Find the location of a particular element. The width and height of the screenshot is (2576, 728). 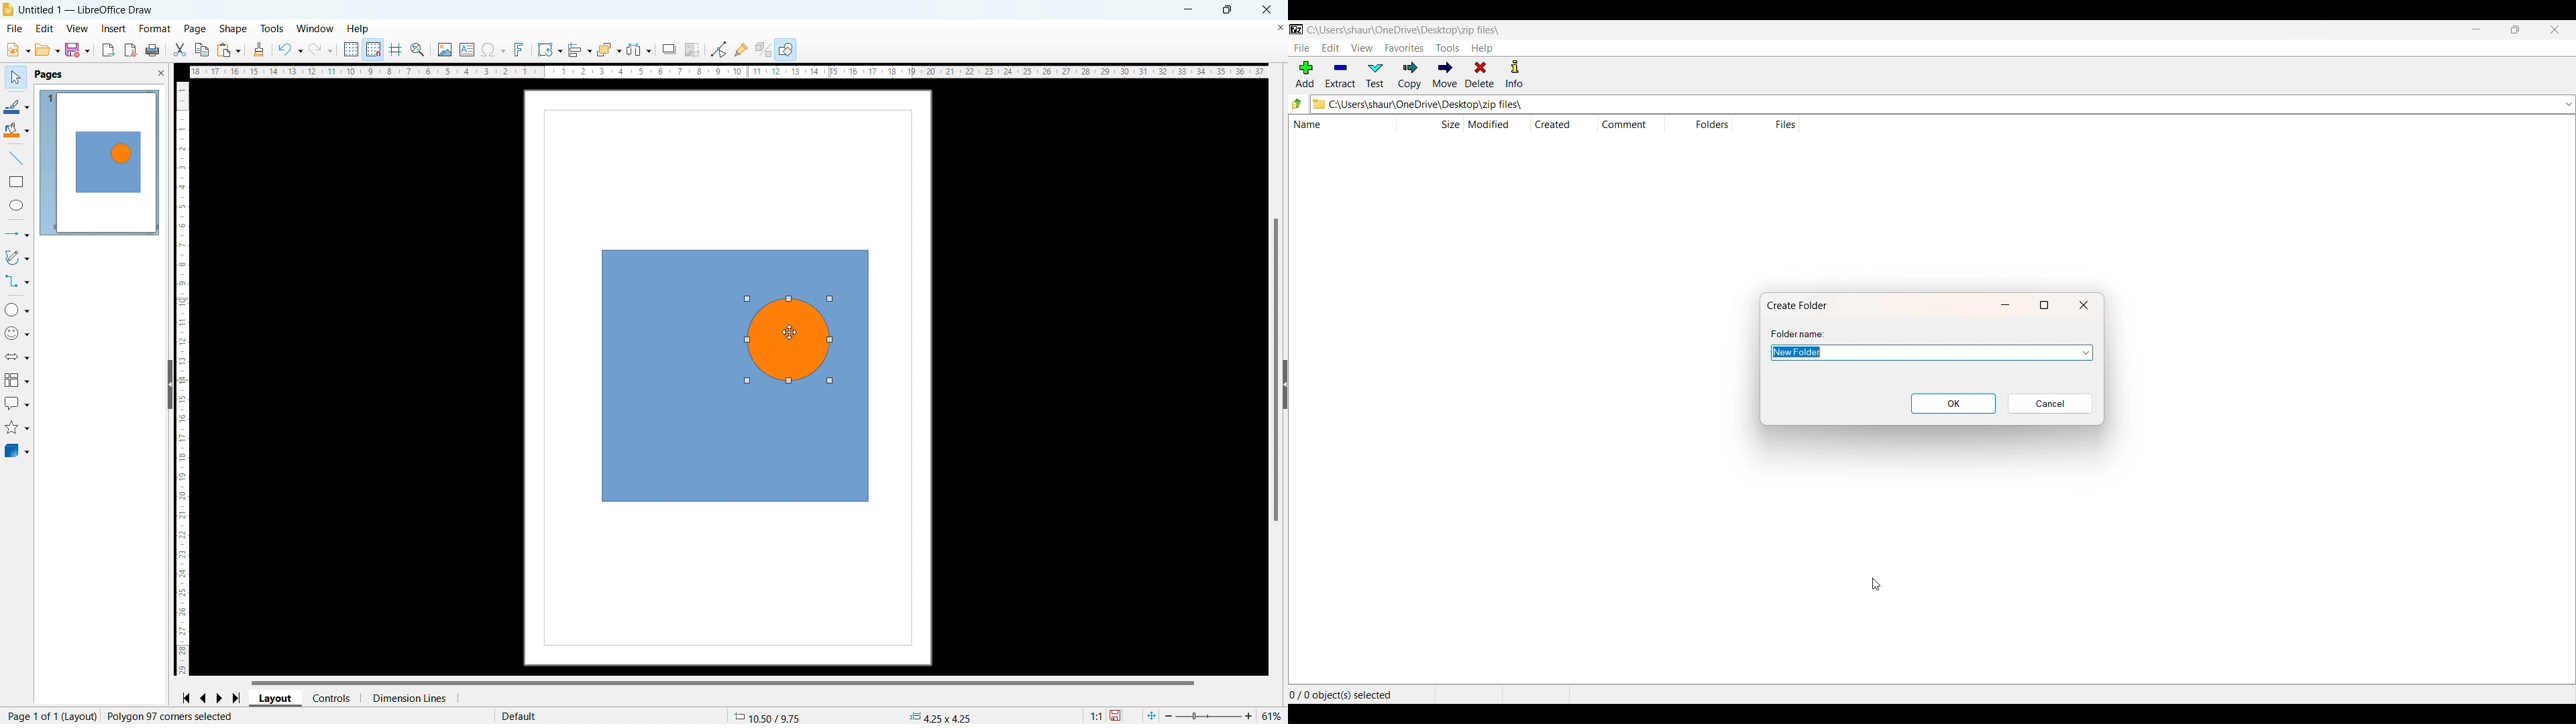

tools is located at coordinates (272, 28).